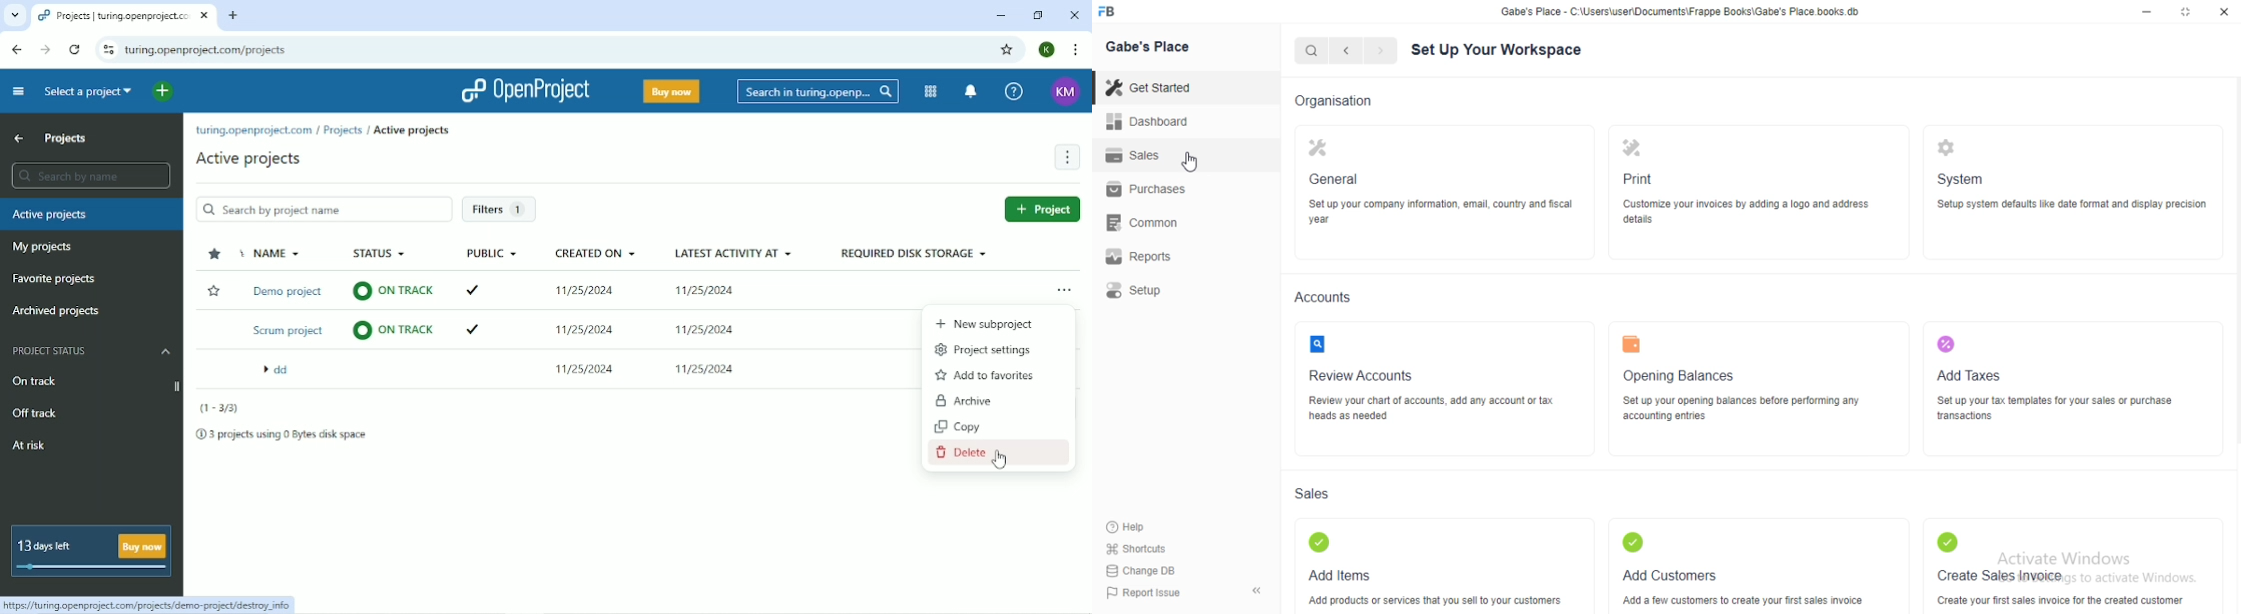 The height and width of the screenshot is (616, 2268). I want to click on Select a project, so click(89, 93).